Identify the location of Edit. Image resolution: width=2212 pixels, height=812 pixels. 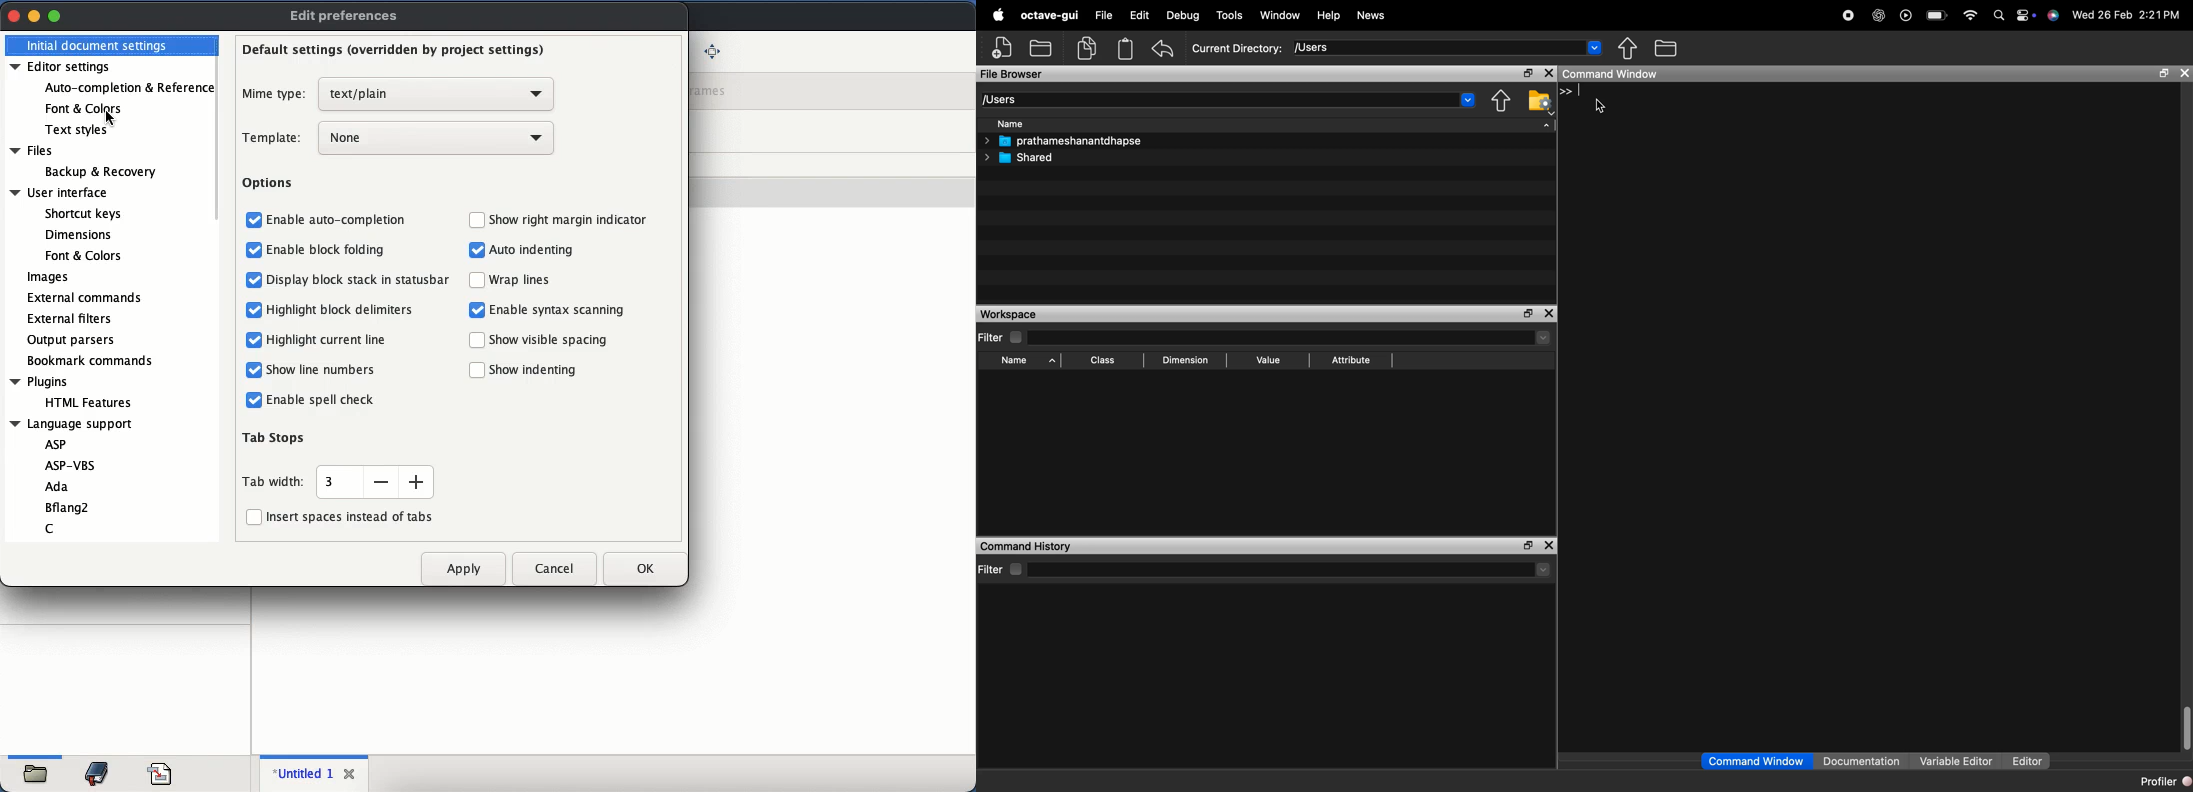
(1139, 14).